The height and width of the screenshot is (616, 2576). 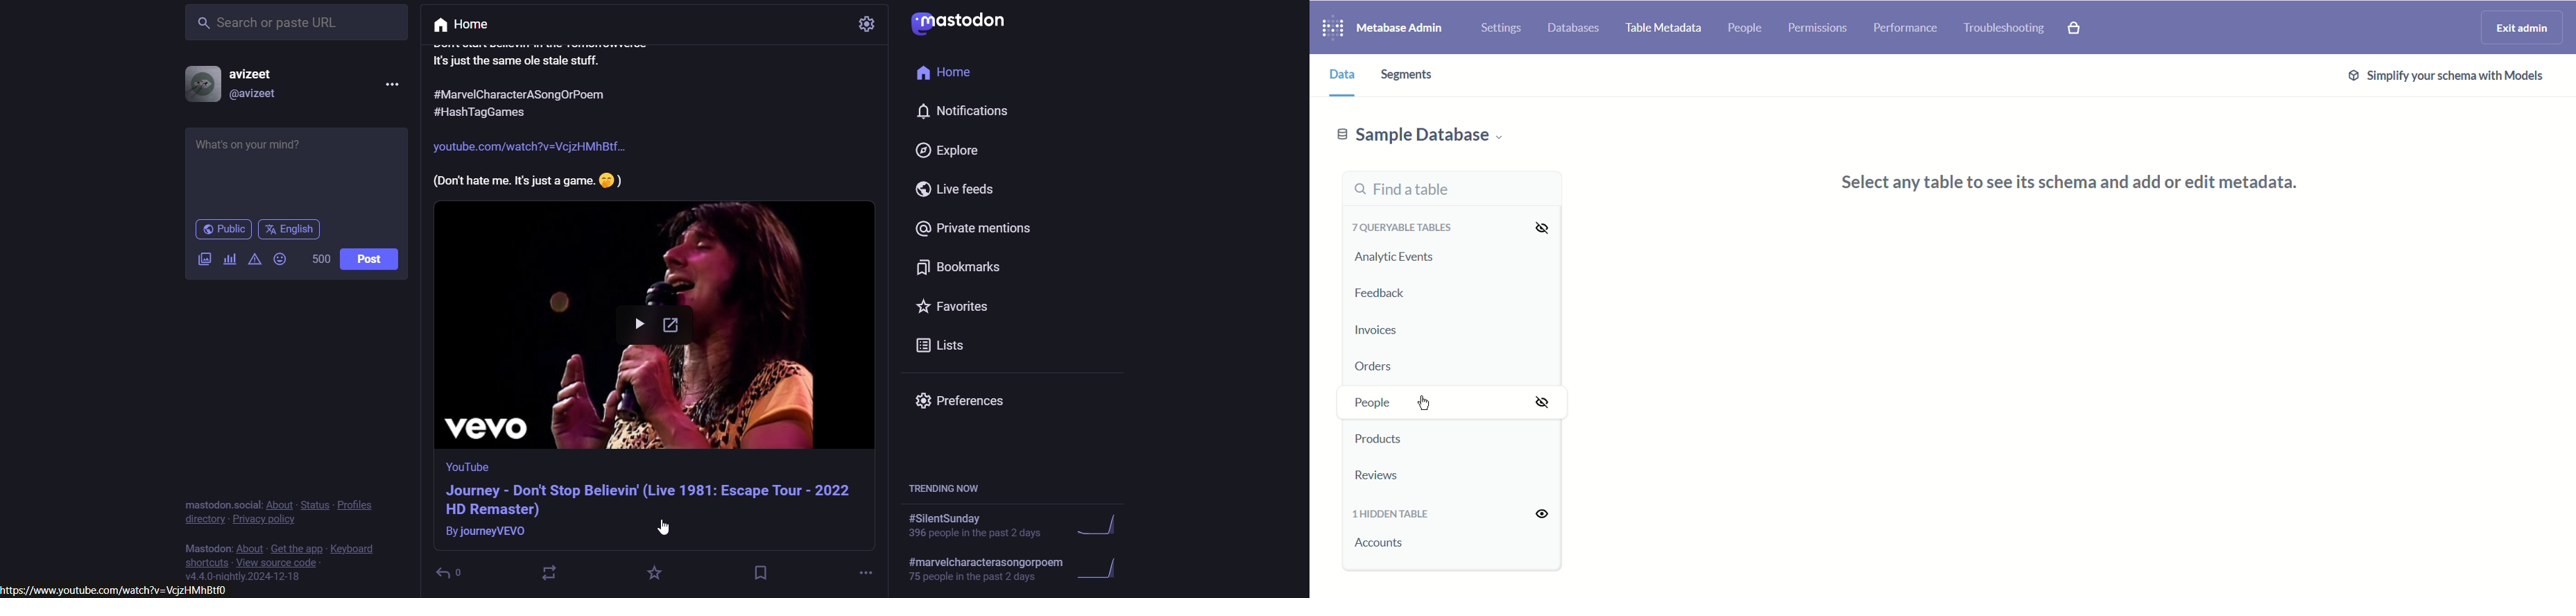 What do you see at coordinates (372, 261) in the screenshot?
I see `post` at bounding box center [372, 261].